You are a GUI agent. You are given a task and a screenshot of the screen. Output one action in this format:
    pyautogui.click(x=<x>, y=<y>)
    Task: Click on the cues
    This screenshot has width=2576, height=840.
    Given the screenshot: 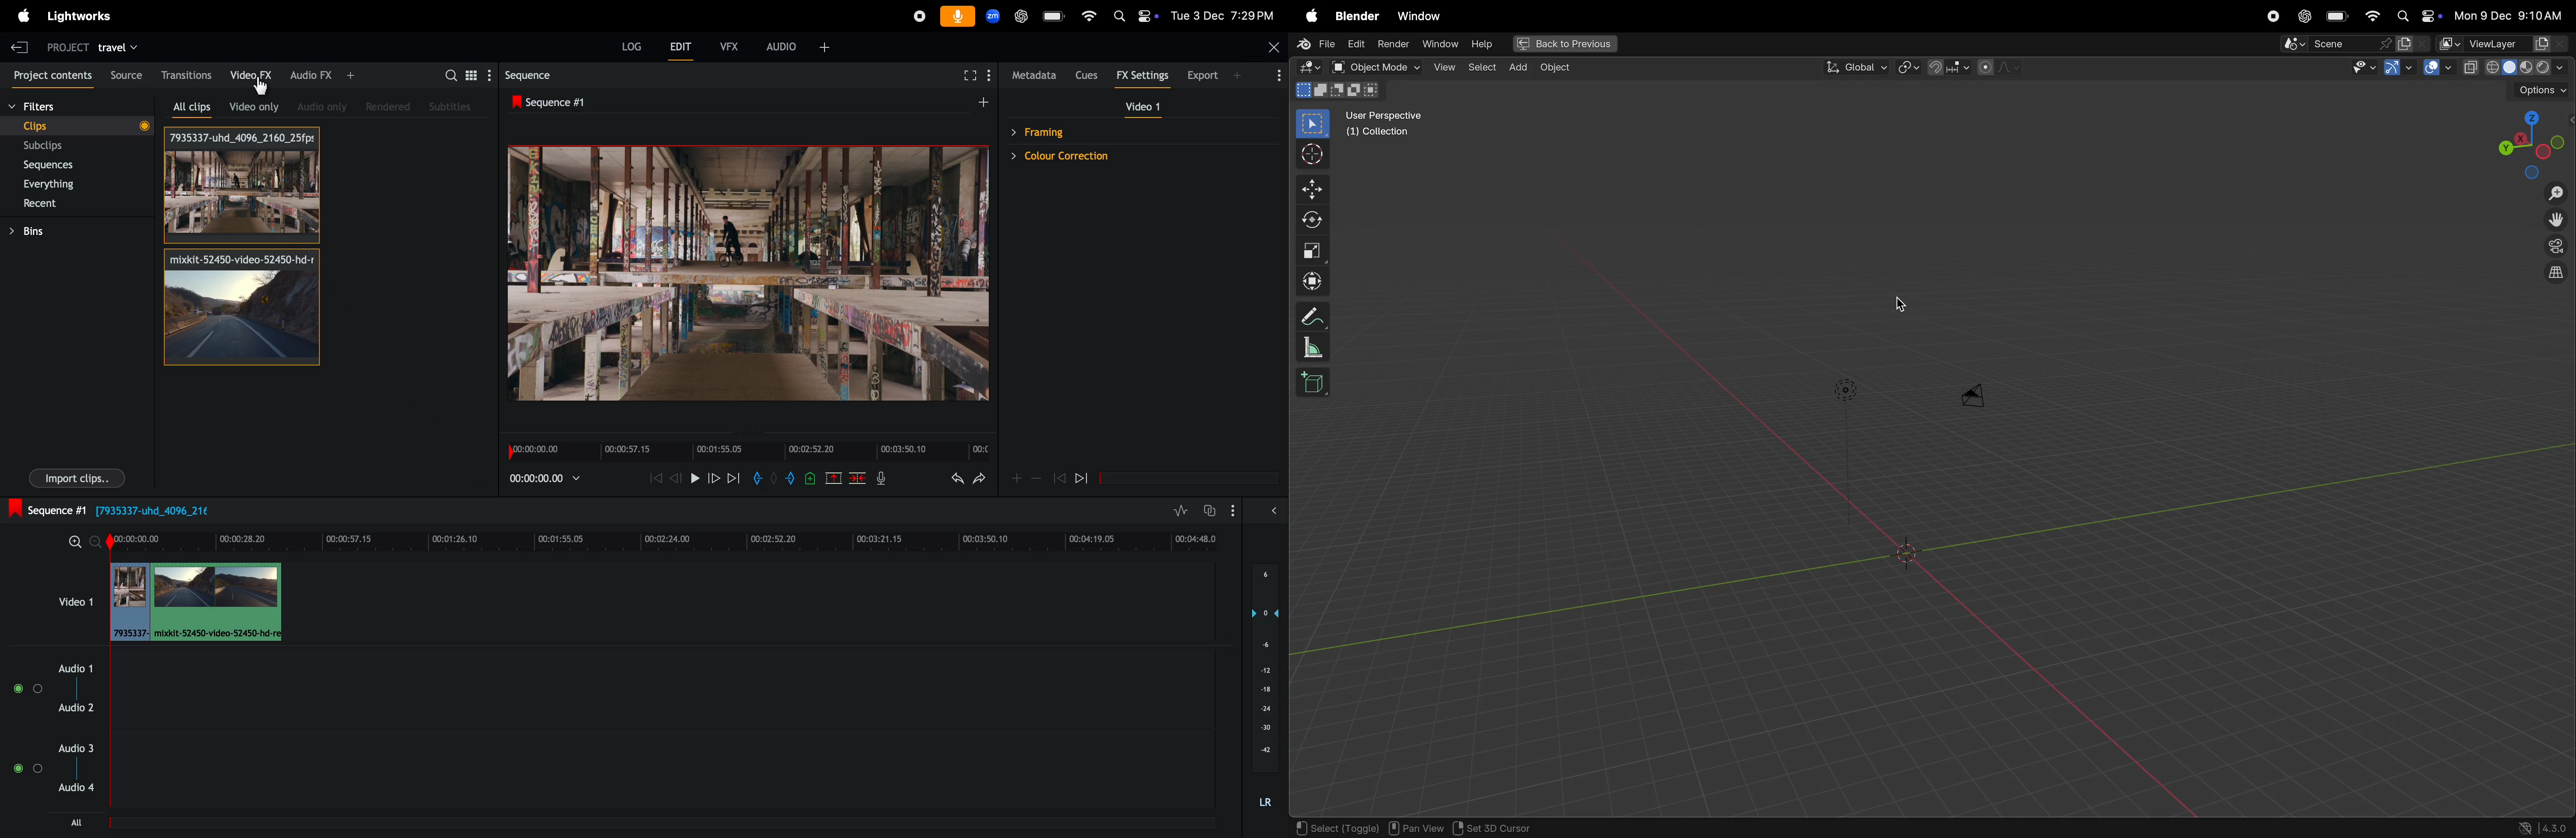 What is the action you would take?
    pyautogui.click(x=1090, y=74)
    